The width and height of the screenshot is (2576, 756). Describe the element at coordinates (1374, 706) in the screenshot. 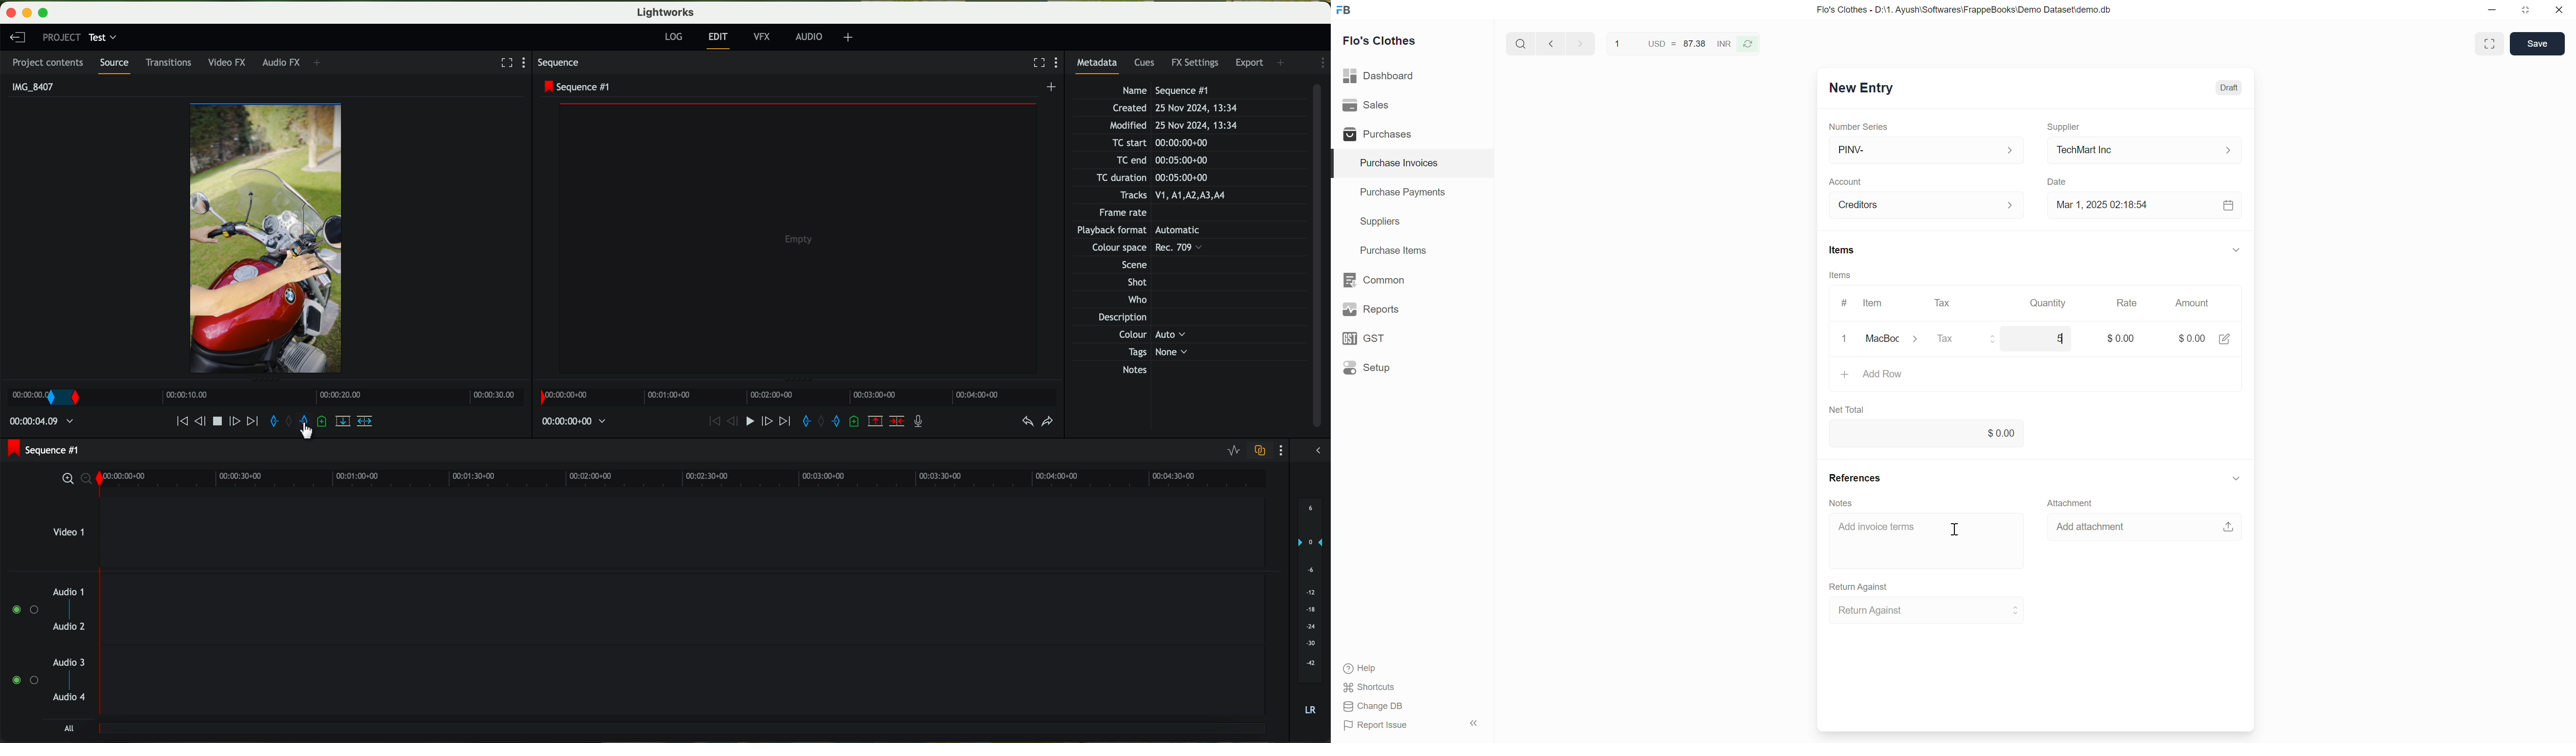

I see `Change DB` at that location.